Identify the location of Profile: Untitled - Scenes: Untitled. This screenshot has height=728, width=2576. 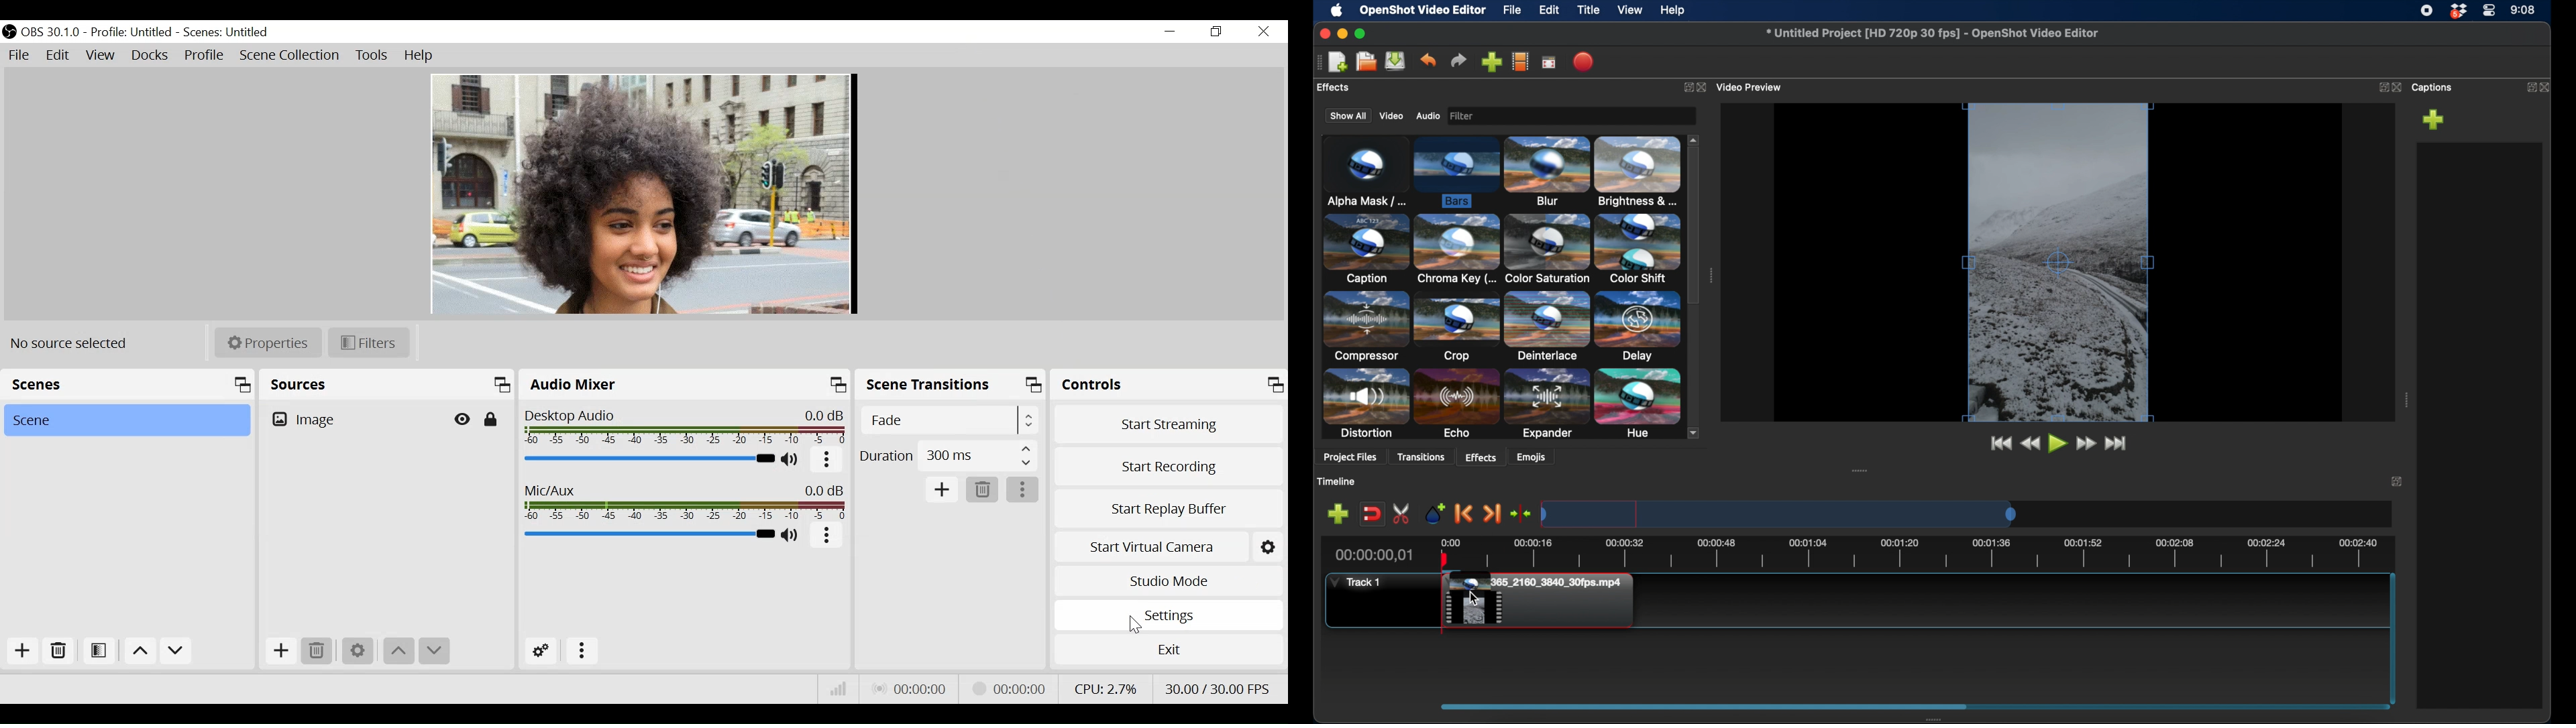
(184, 33).